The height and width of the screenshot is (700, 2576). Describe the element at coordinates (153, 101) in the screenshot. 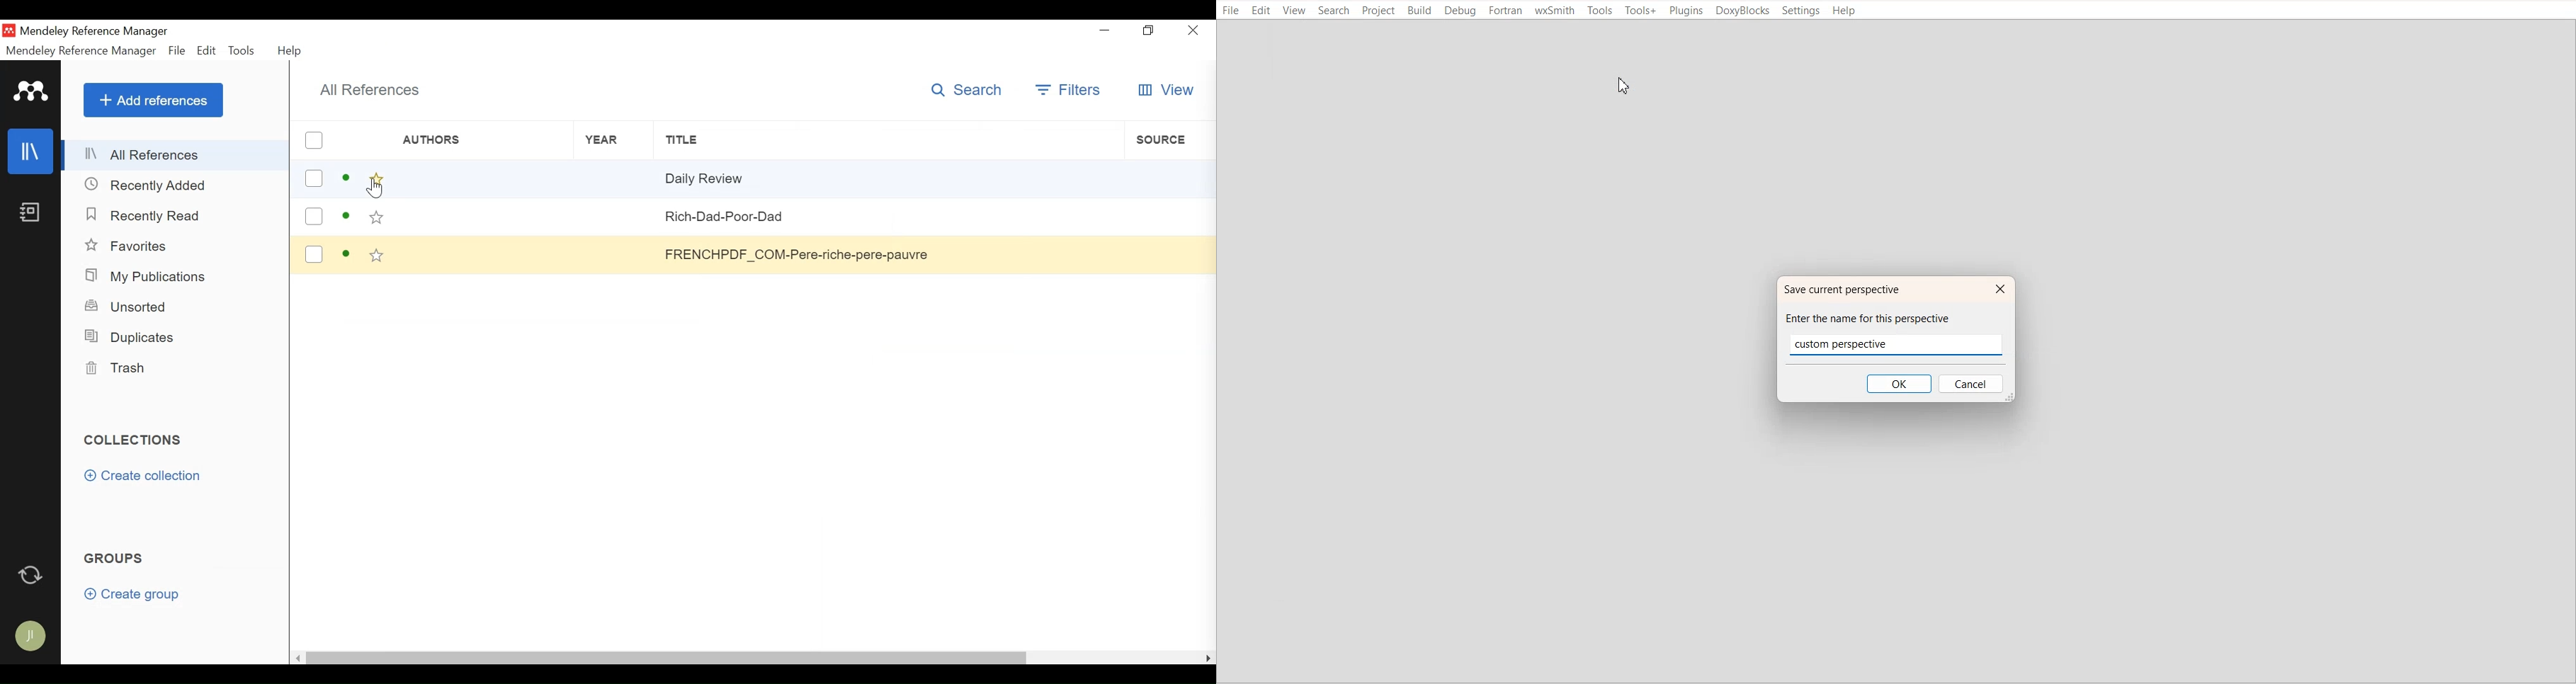

I see `Add References` at that location.